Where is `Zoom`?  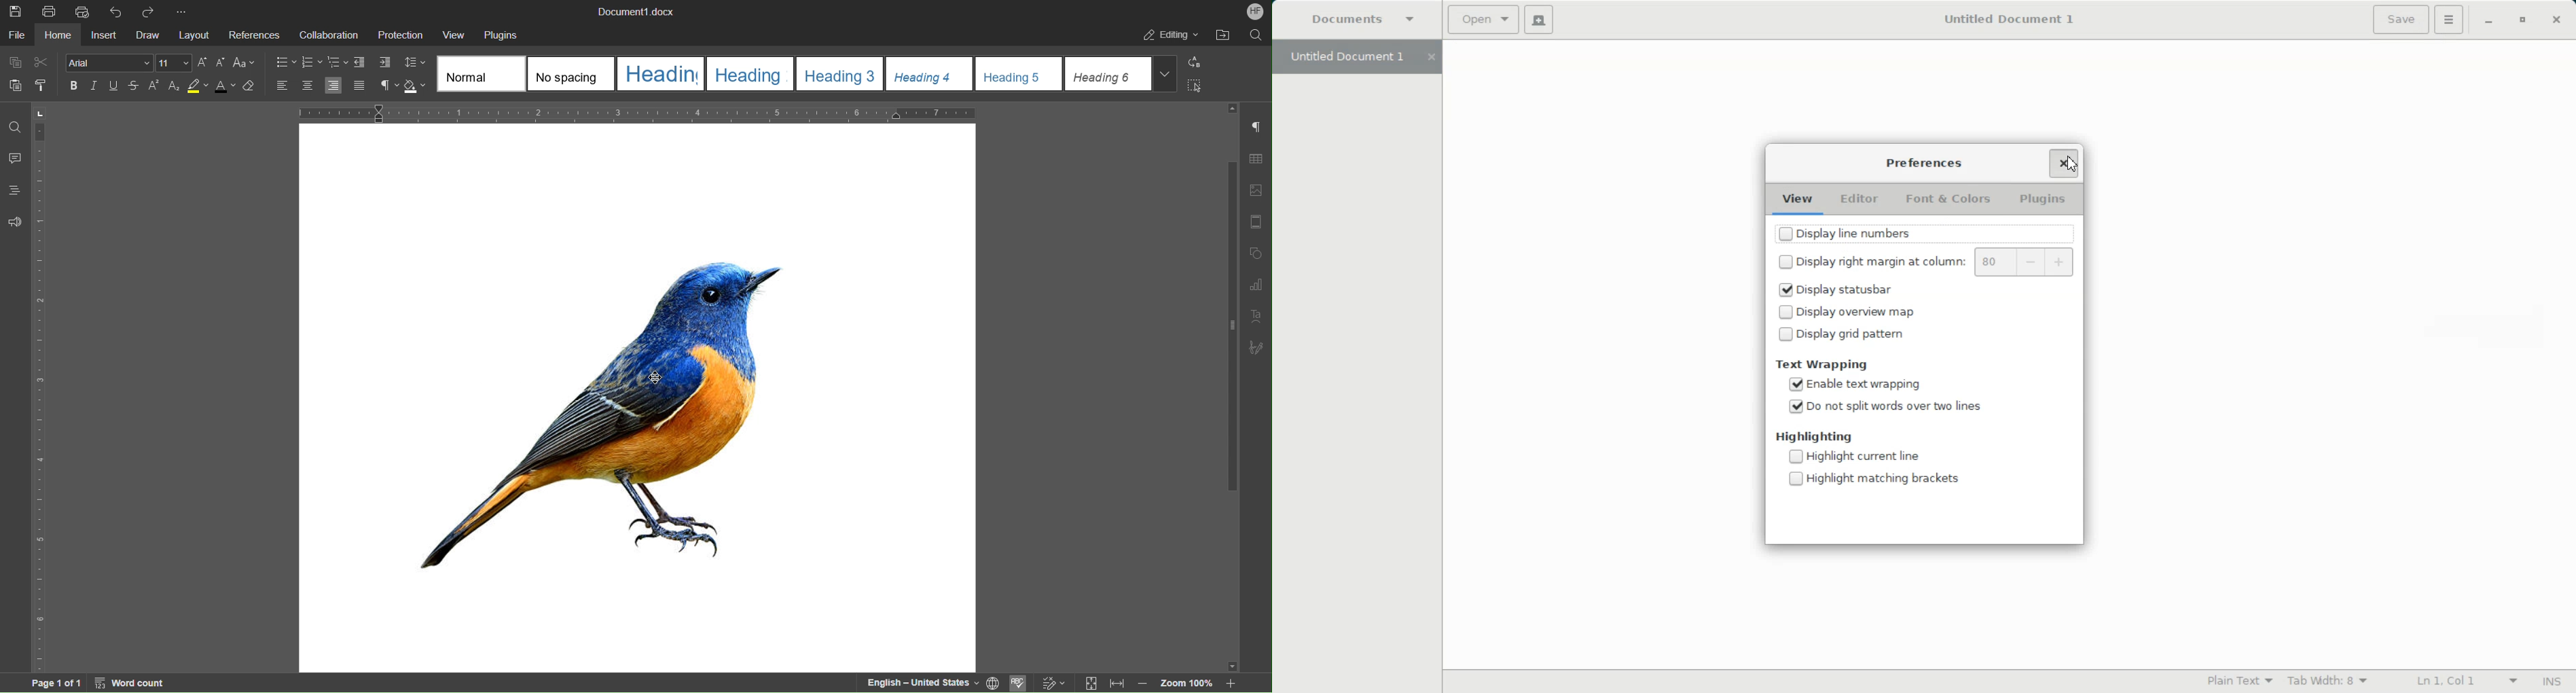 Zoom is located at coordinates (1186, 682).